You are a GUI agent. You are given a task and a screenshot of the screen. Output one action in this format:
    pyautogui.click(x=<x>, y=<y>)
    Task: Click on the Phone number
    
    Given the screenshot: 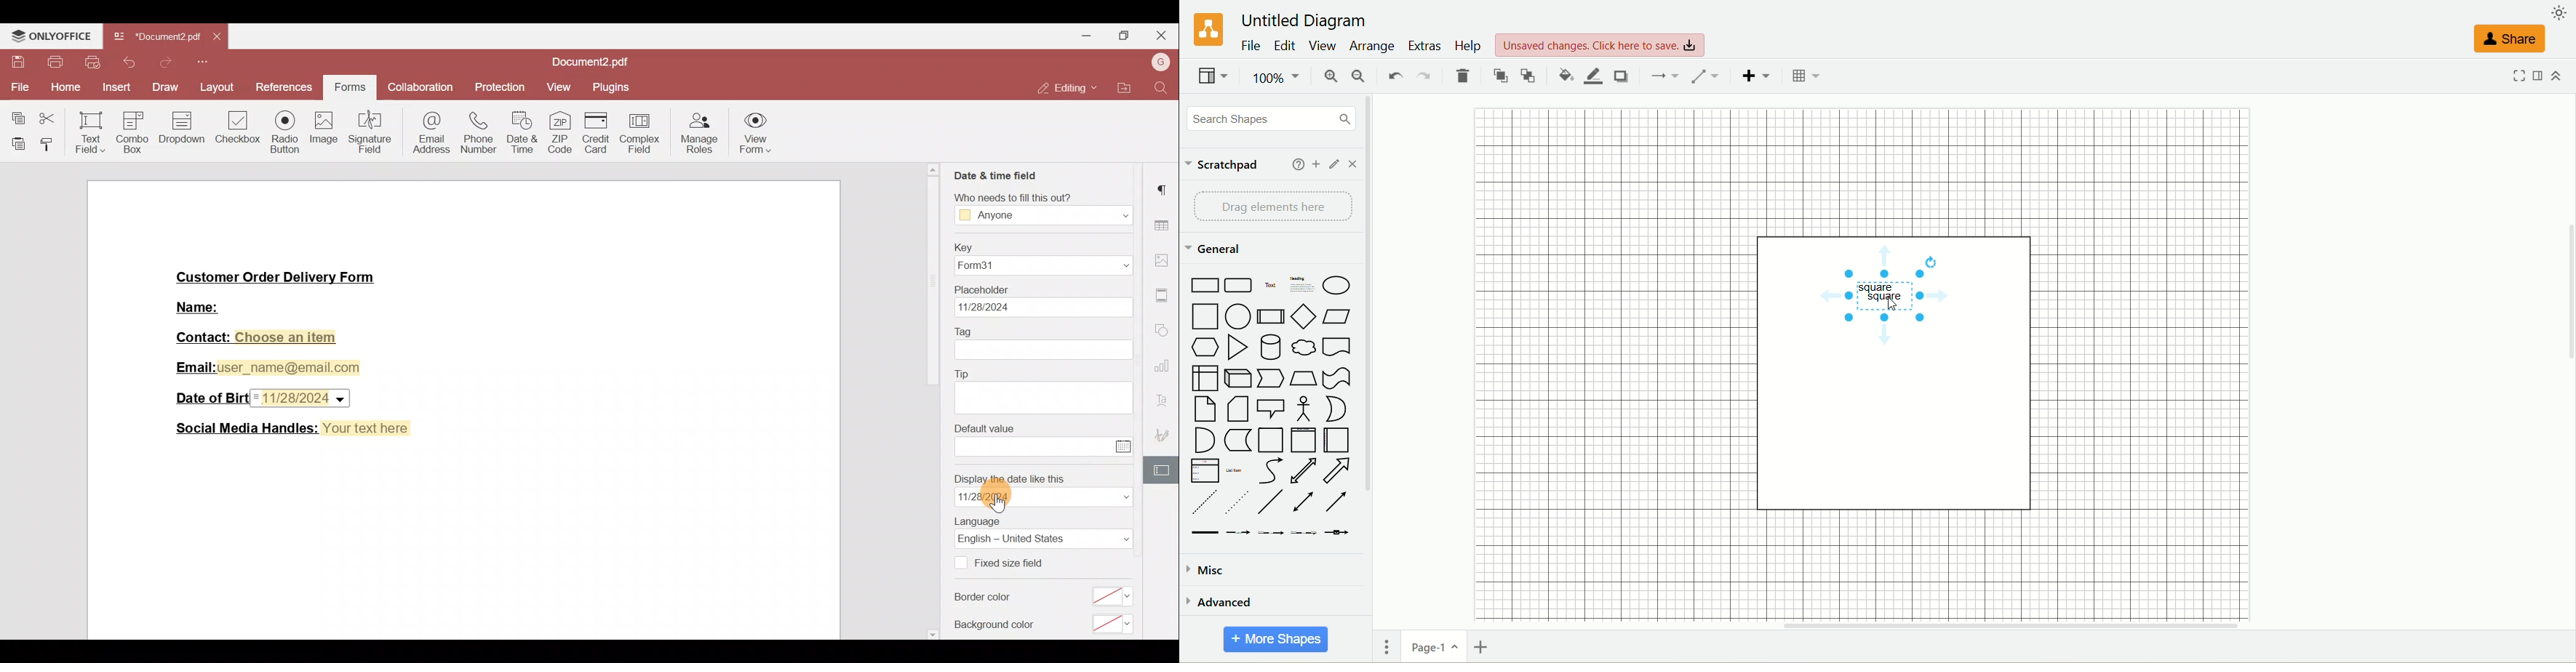 What is the action you would take?
    pyautogui.click(x=479, y=130)
    